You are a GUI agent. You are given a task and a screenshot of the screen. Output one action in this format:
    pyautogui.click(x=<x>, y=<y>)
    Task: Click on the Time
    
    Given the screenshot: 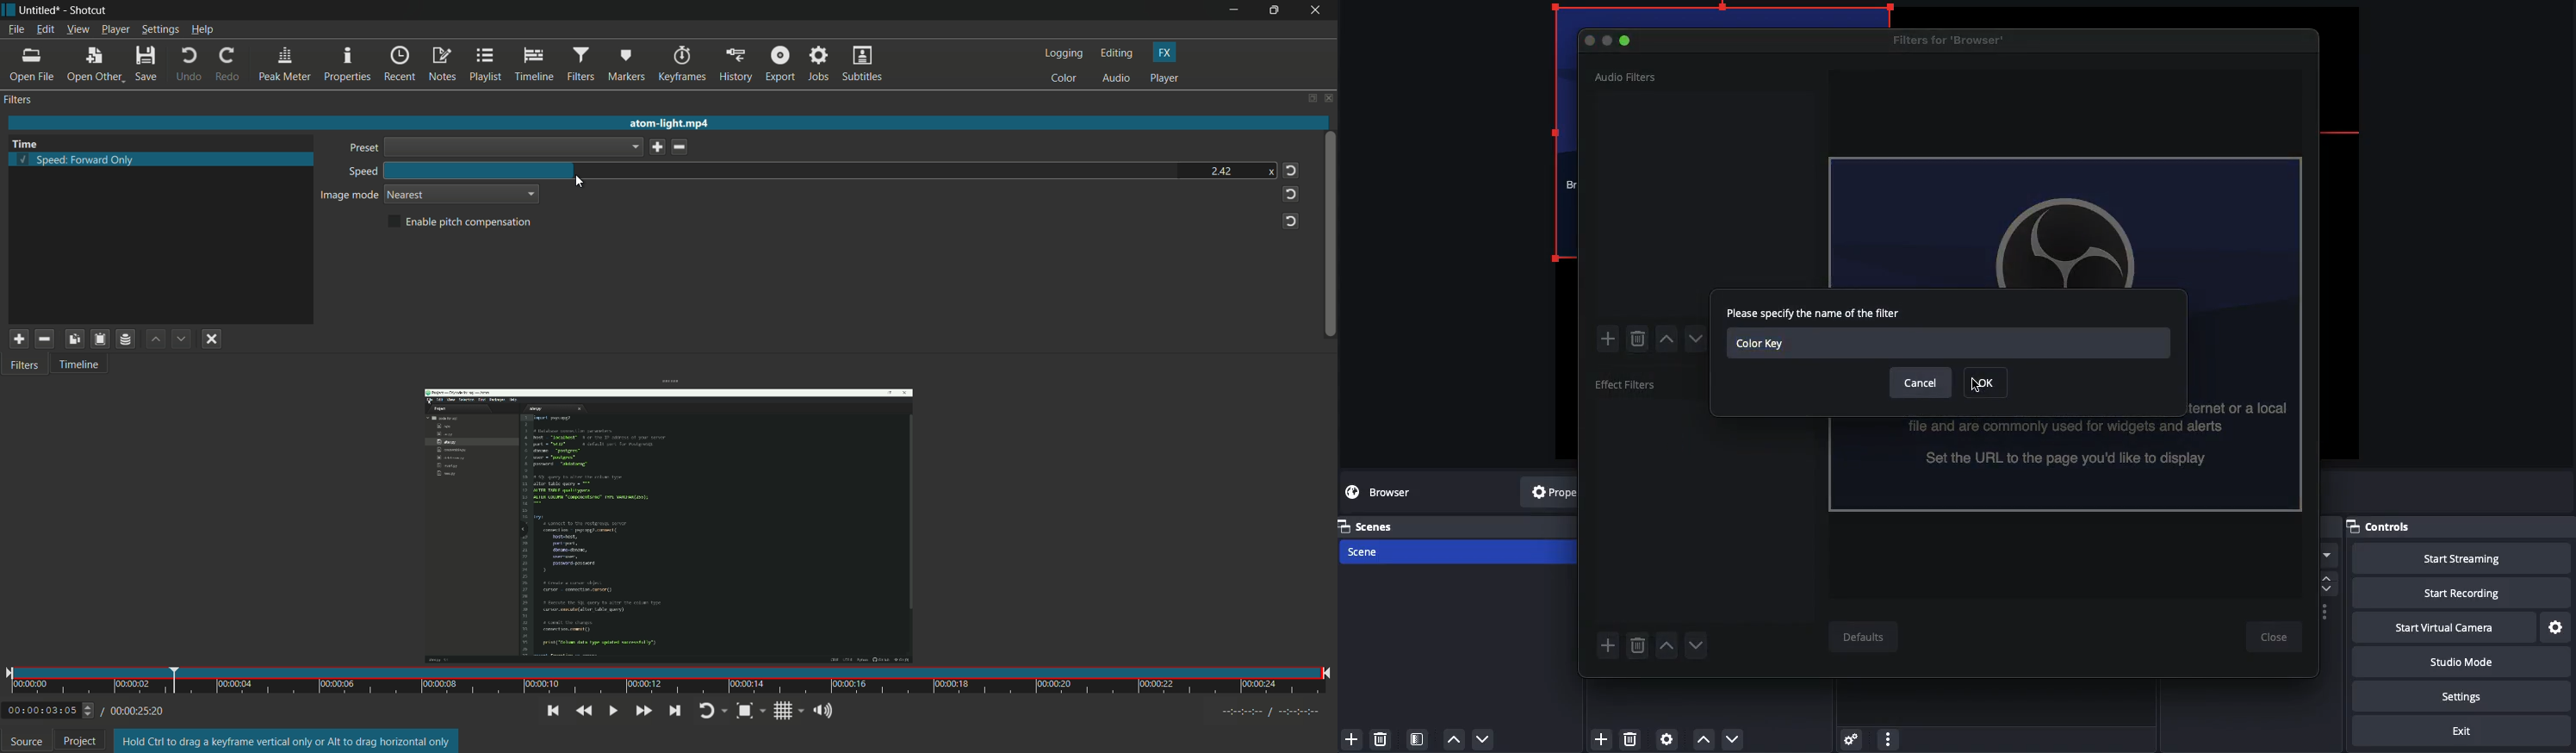 What is the action you would take?
    pyautogui.click(x=32, y=142)
    